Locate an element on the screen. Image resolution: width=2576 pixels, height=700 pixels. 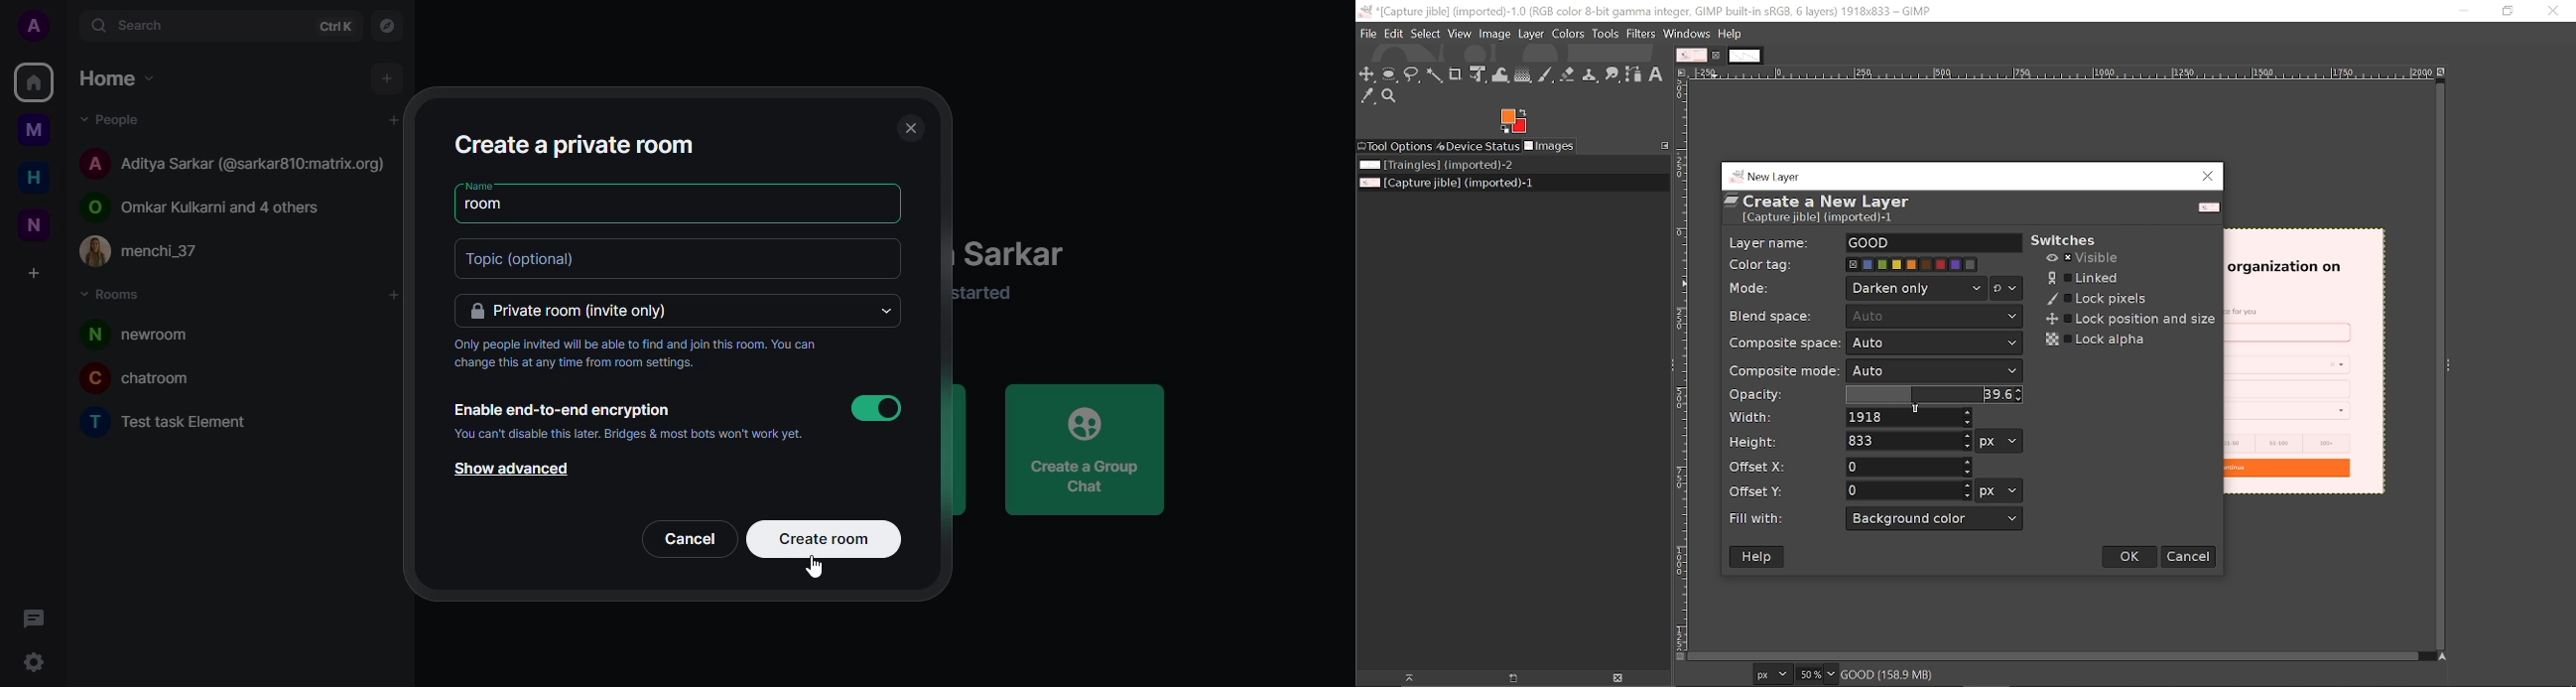
name is located at coordinates (482, 184).